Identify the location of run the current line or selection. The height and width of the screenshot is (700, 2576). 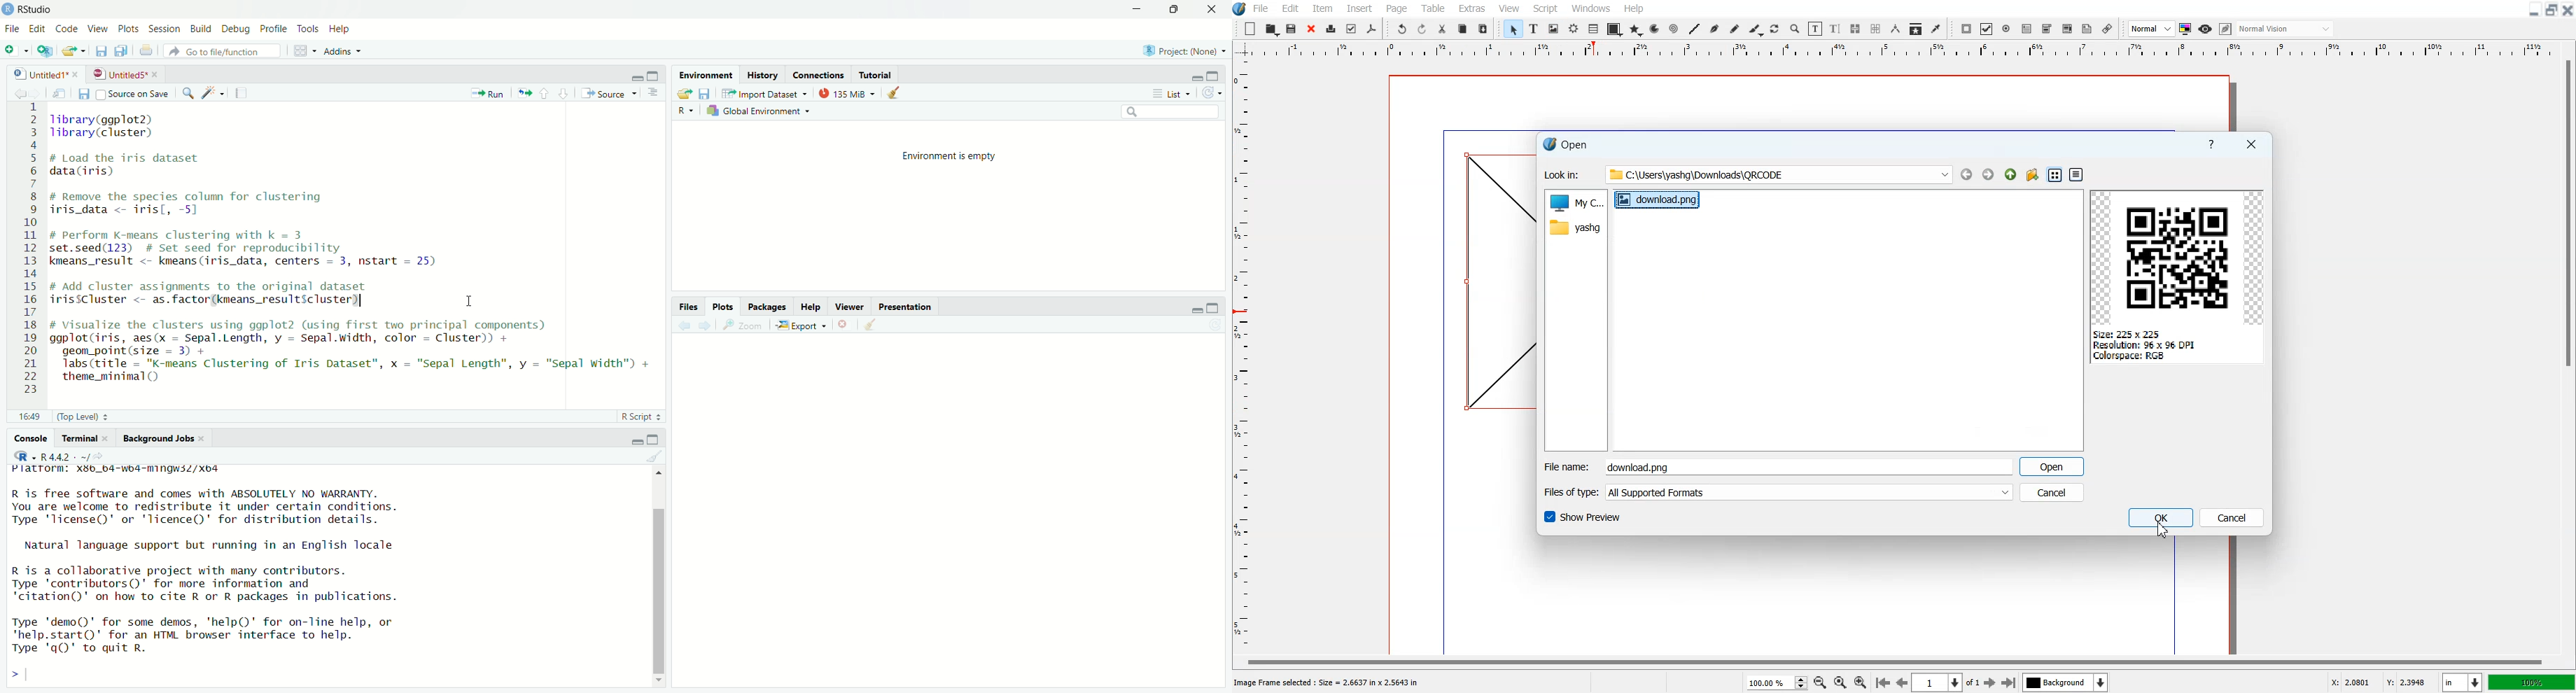
(486, 92).